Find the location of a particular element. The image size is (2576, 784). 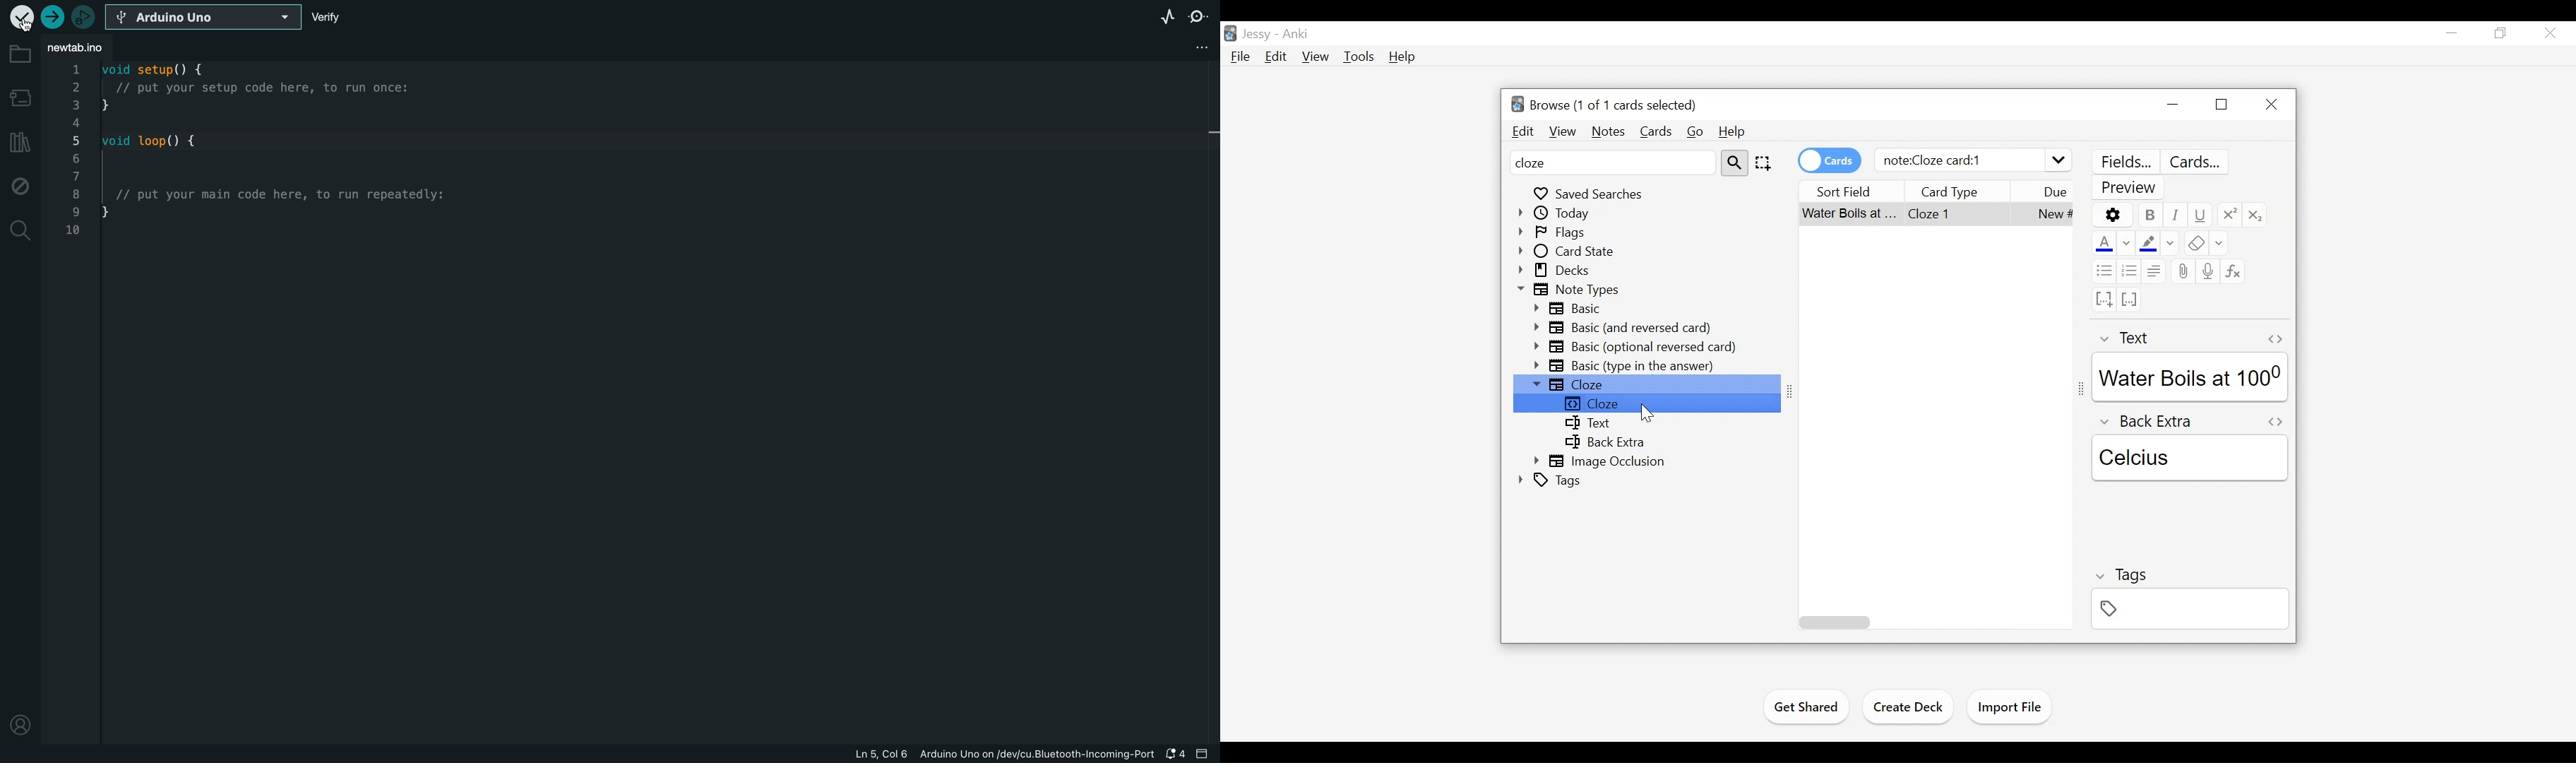

verify is located at coordinates (345, 17).